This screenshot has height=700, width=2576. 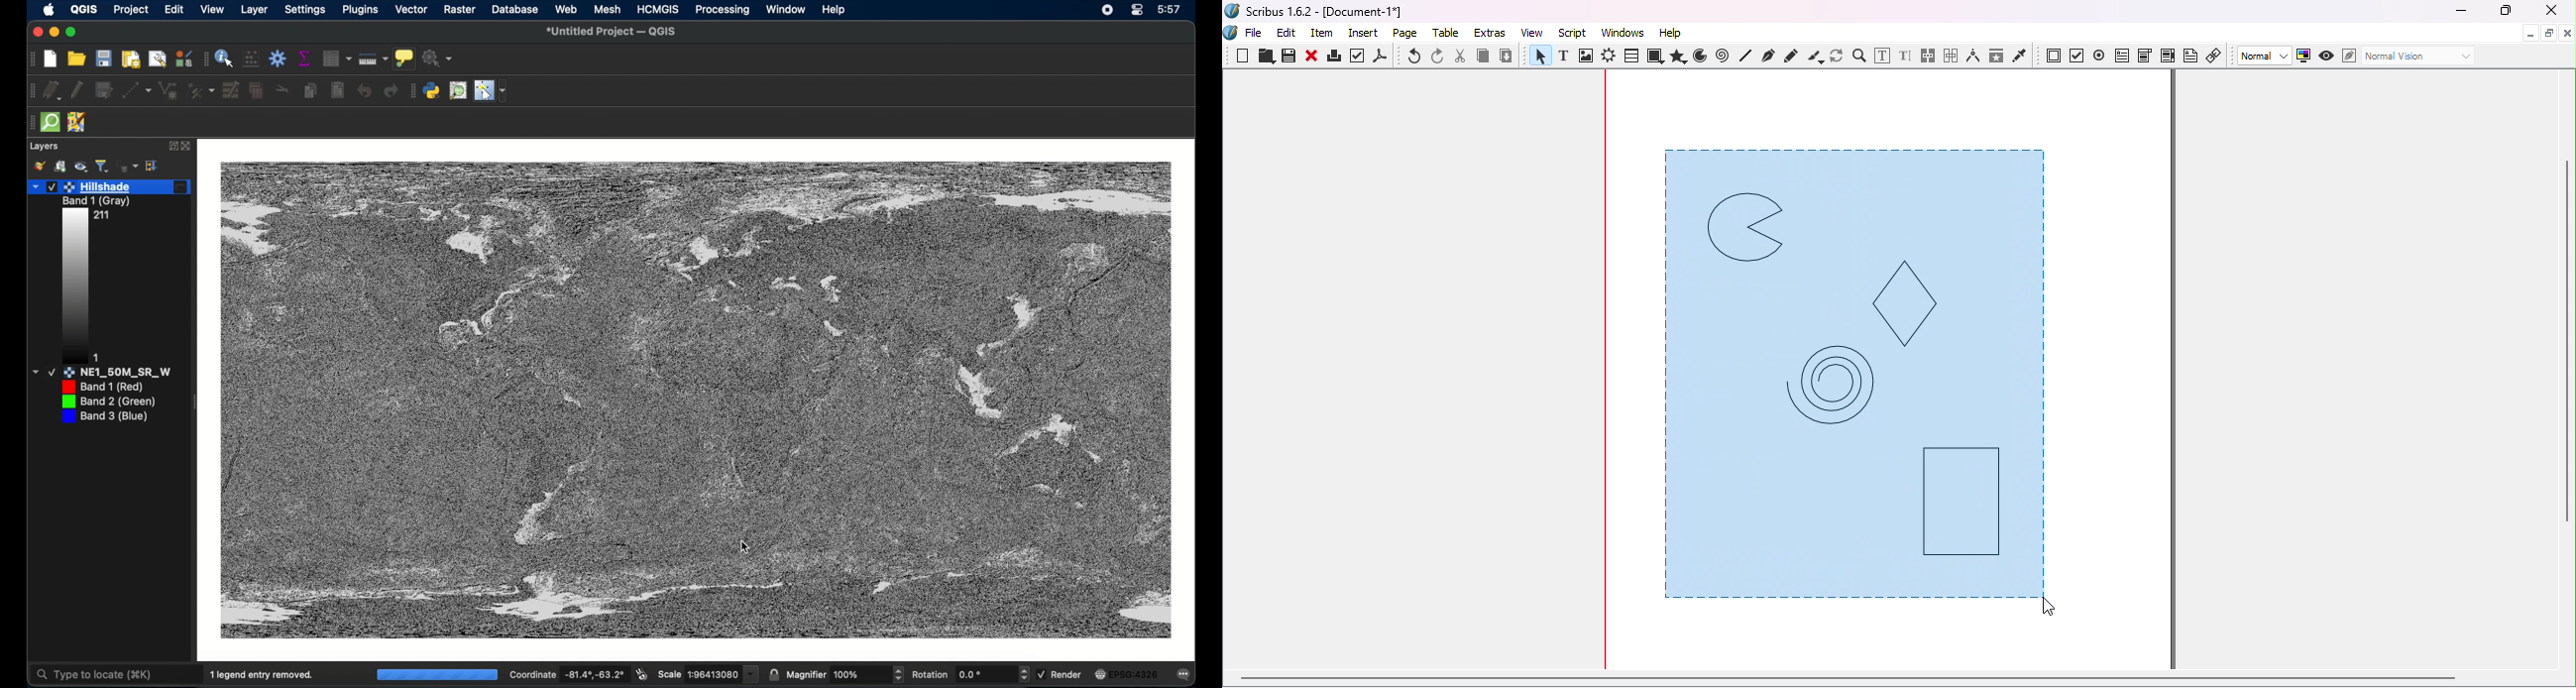 What do you see at coordinates (305, 10) in the screenshot?
I see `settings` at bounding box center [305, 10].